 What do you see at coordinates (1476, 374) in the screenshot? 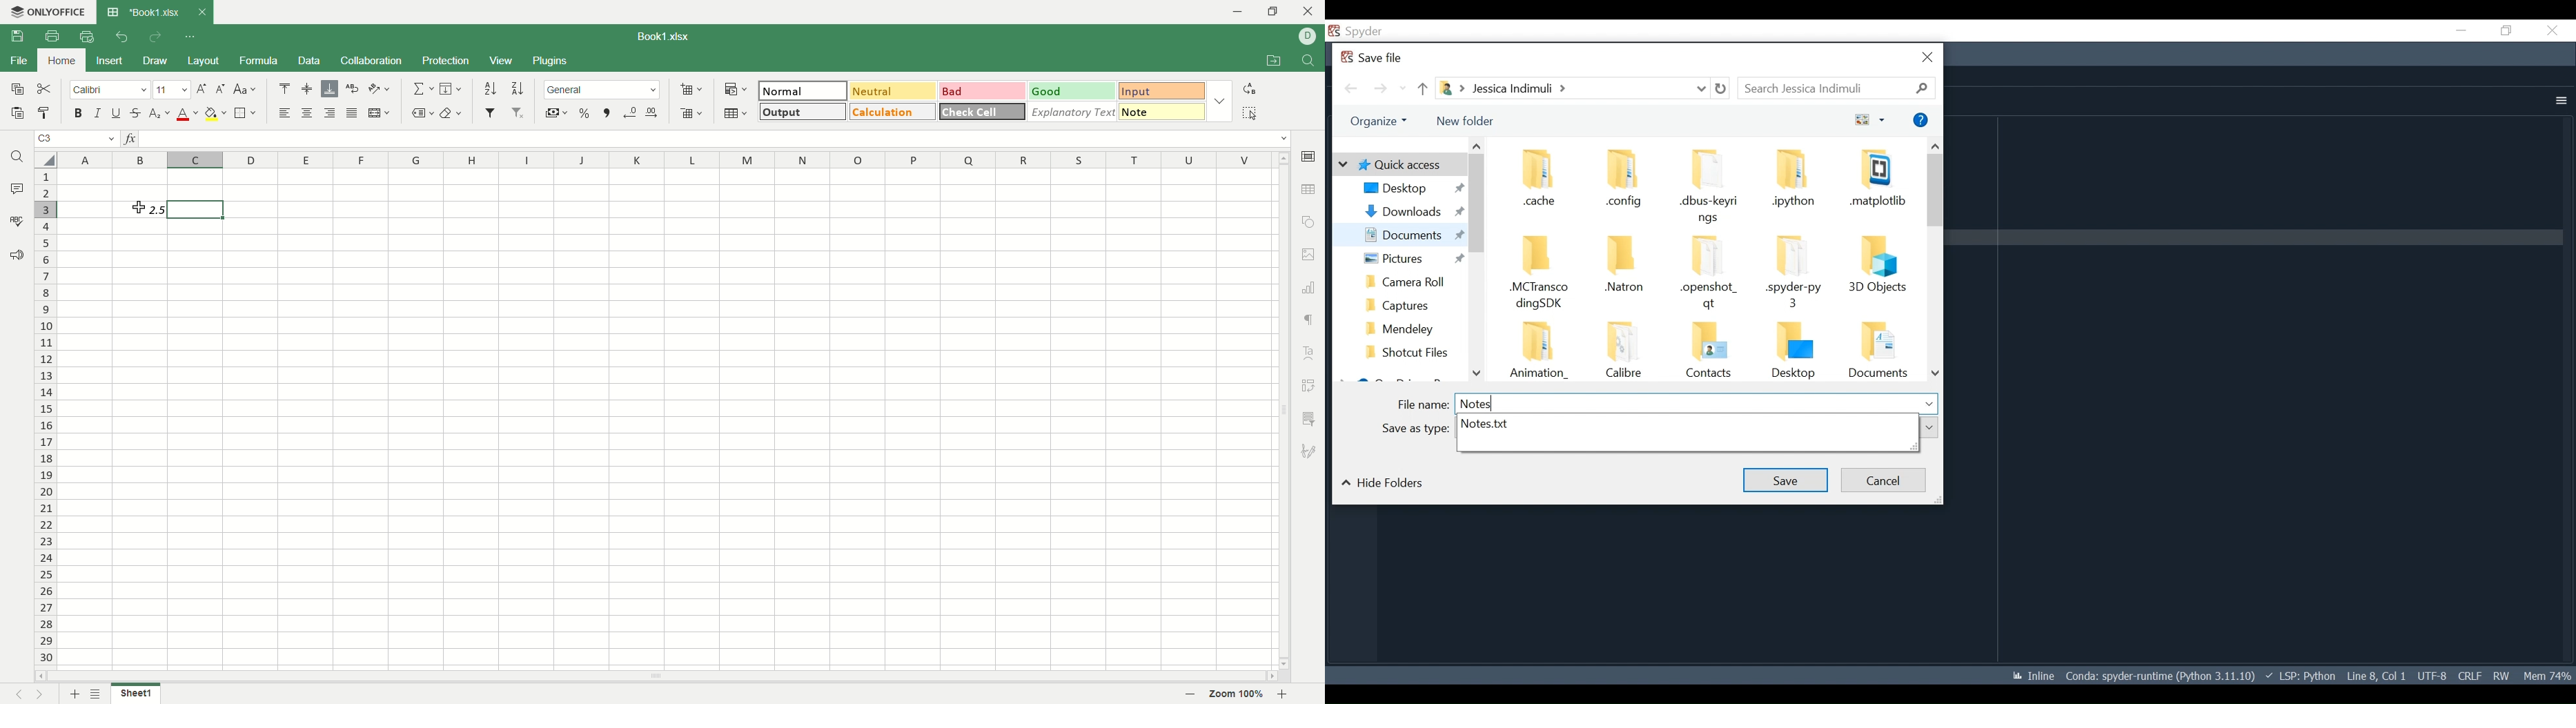
I see `Scroll down` at bounding box center [1476, 374].